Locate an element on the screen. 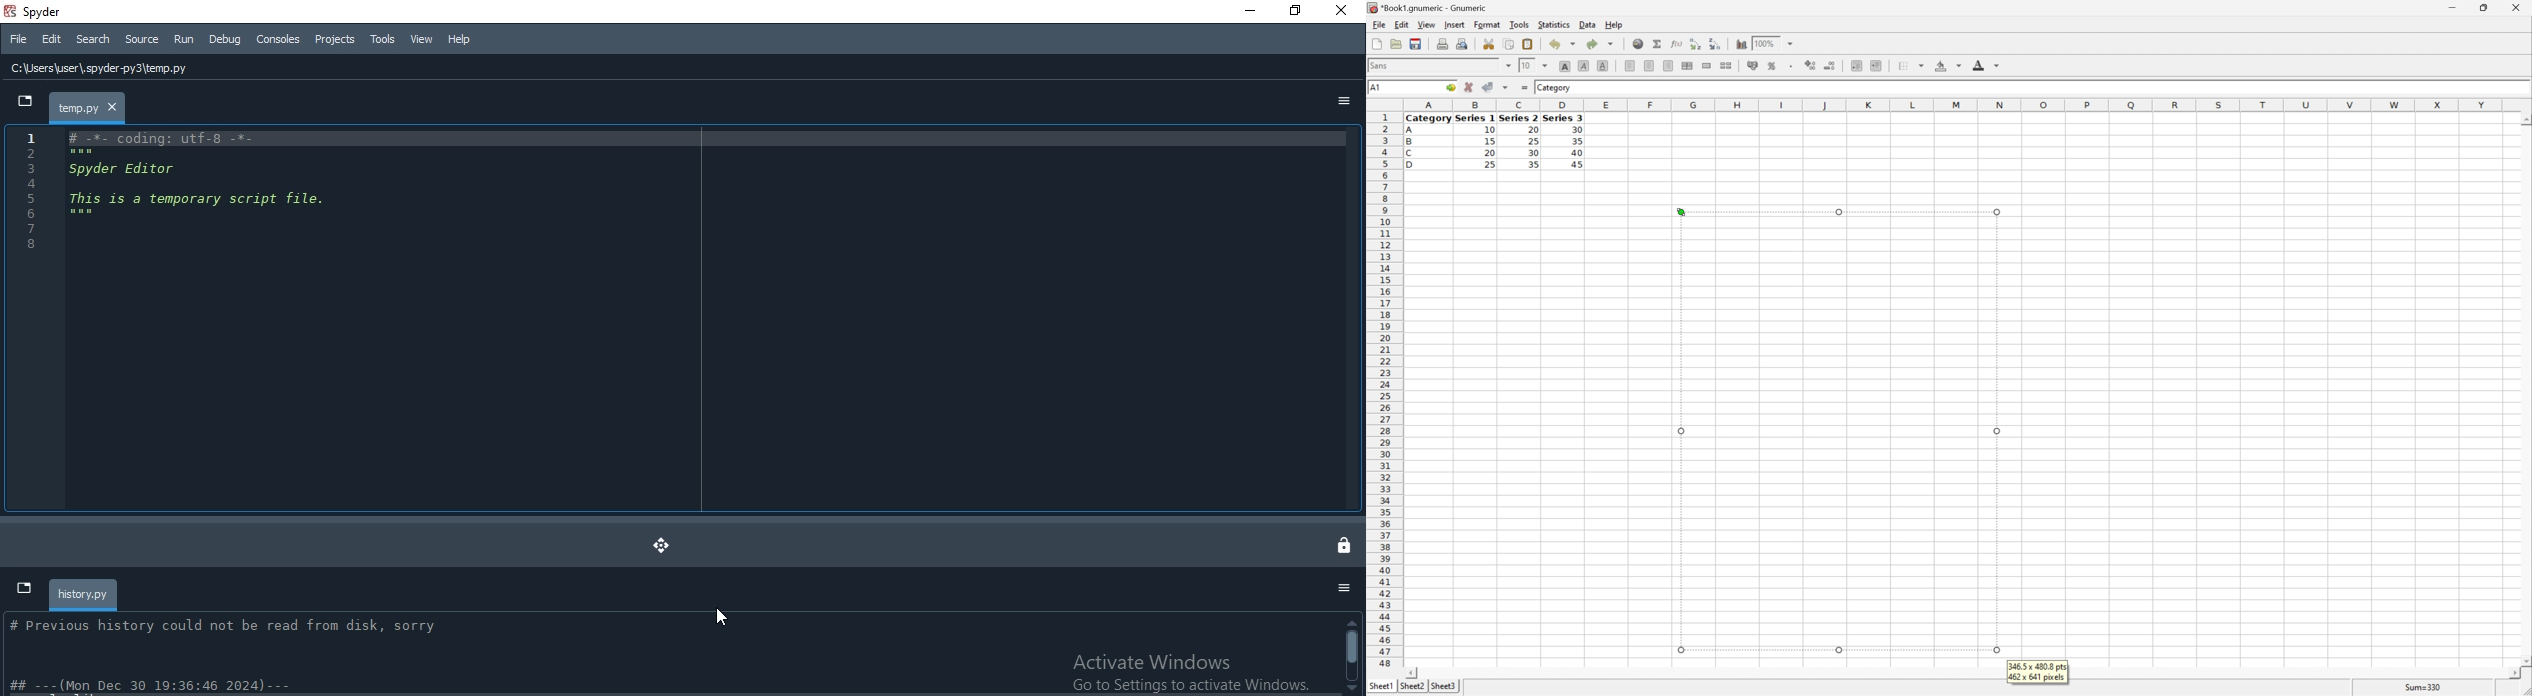  history info is located at coordinates (667, 652).